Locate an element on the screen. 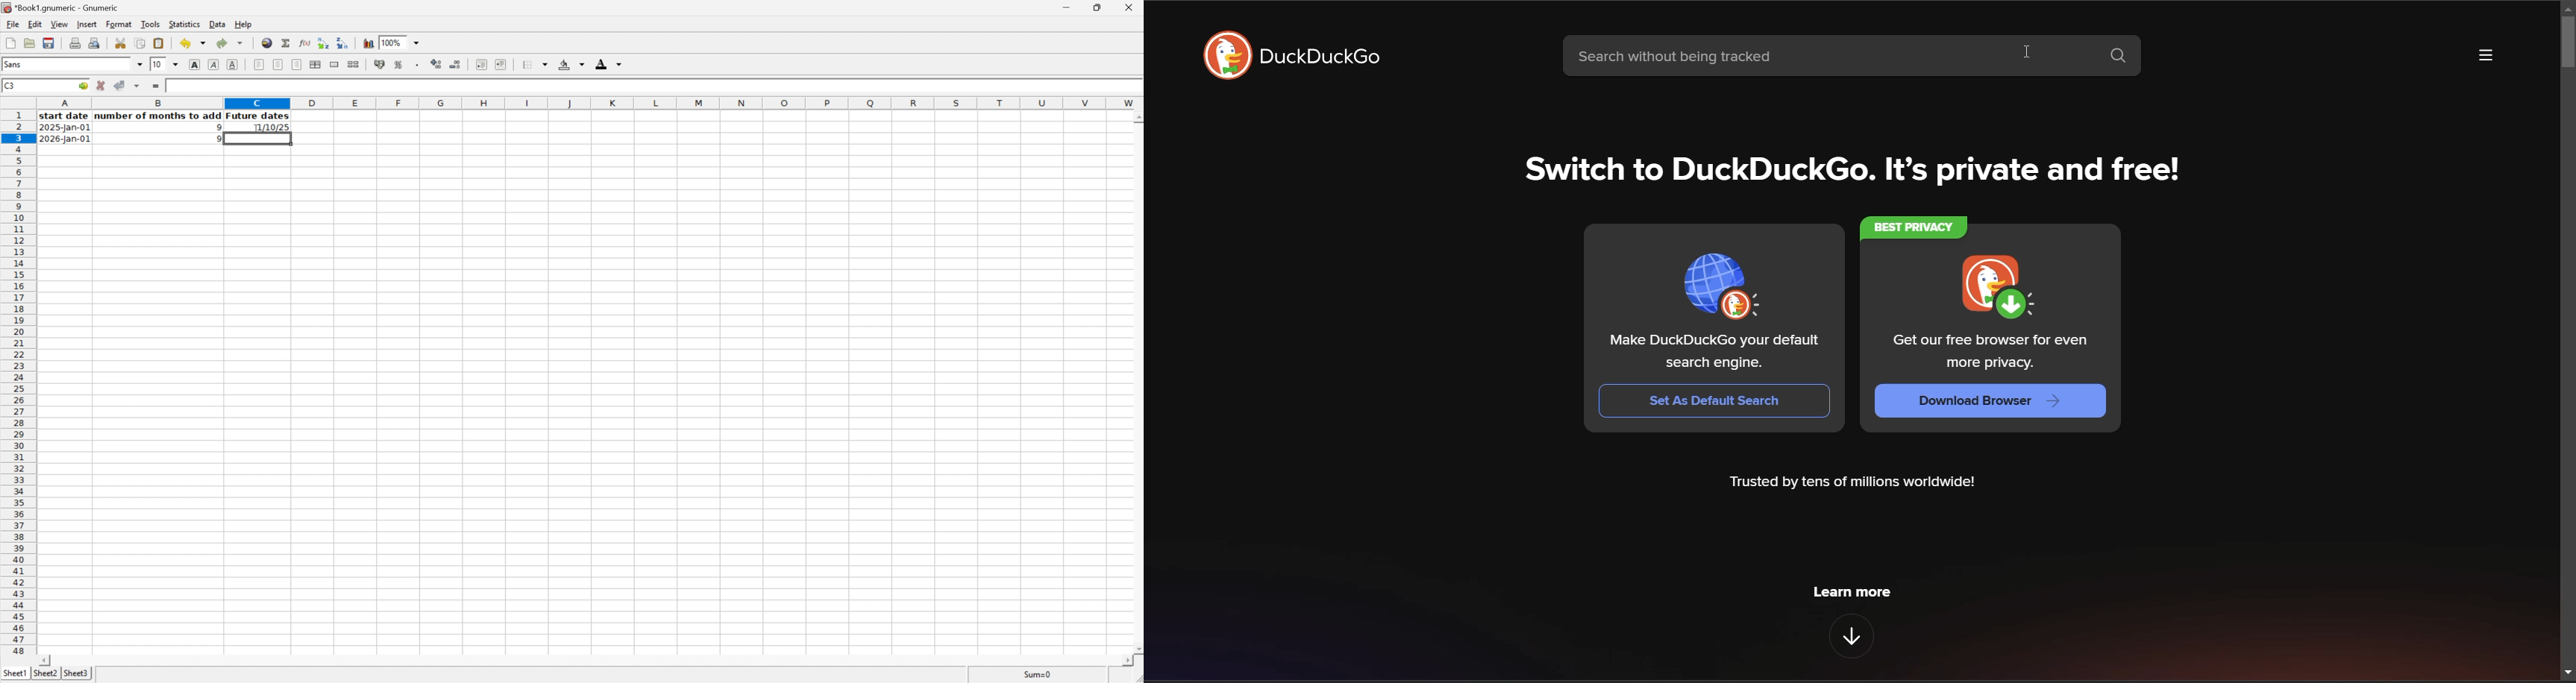  vertical scroll bar is located at coordinates (2567, 344).